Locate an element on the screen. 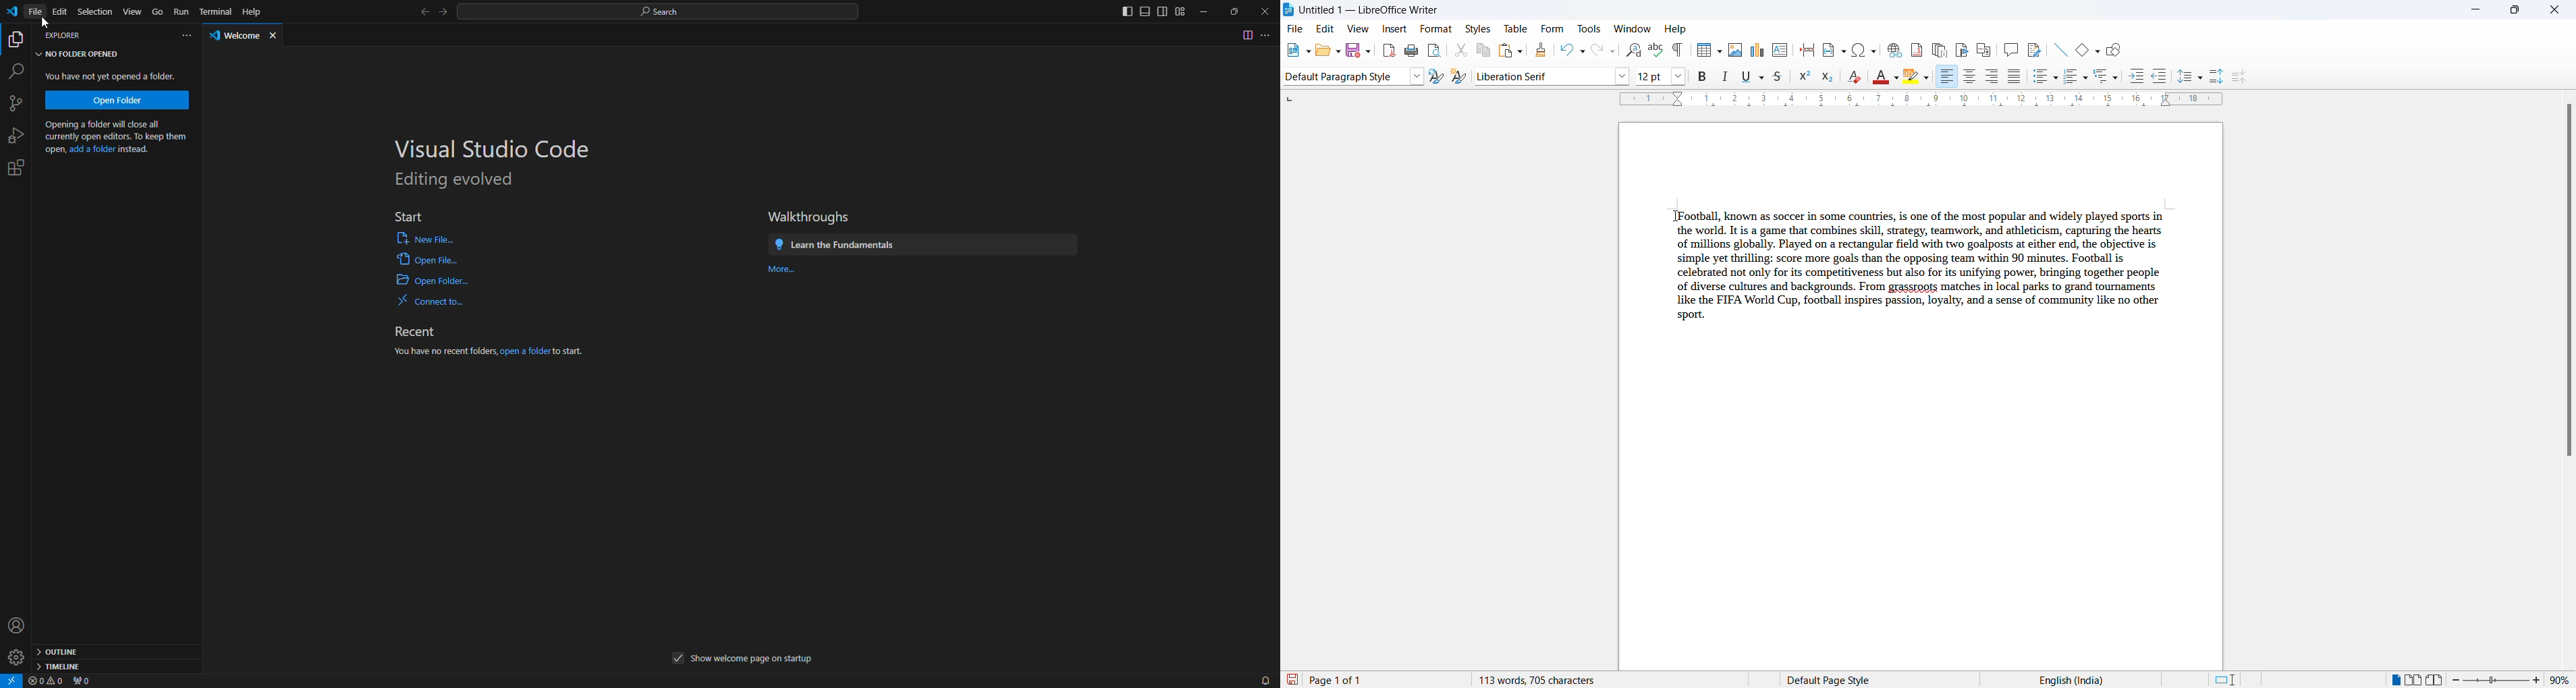  page style is located at coordinates (1898, 680).